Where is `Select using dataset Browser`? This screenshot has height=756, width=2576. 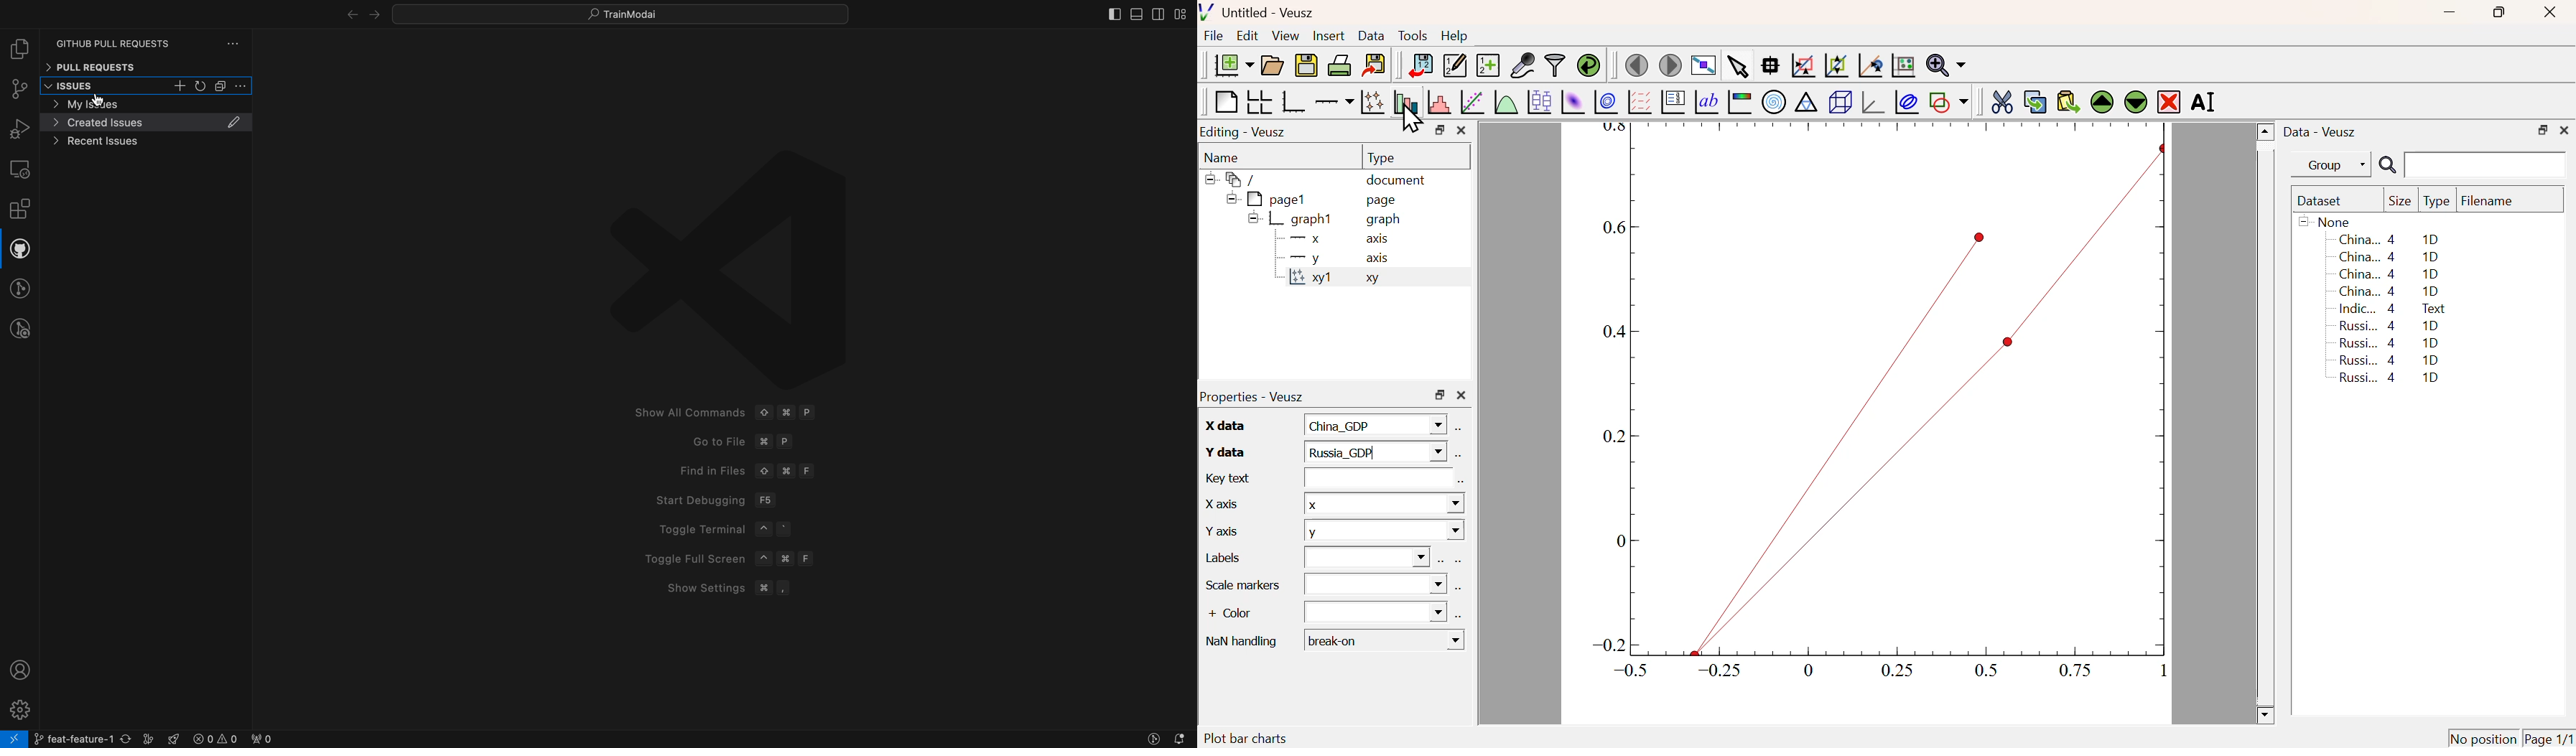 Select using dataset Browser is located at coordinates (1461, 429).